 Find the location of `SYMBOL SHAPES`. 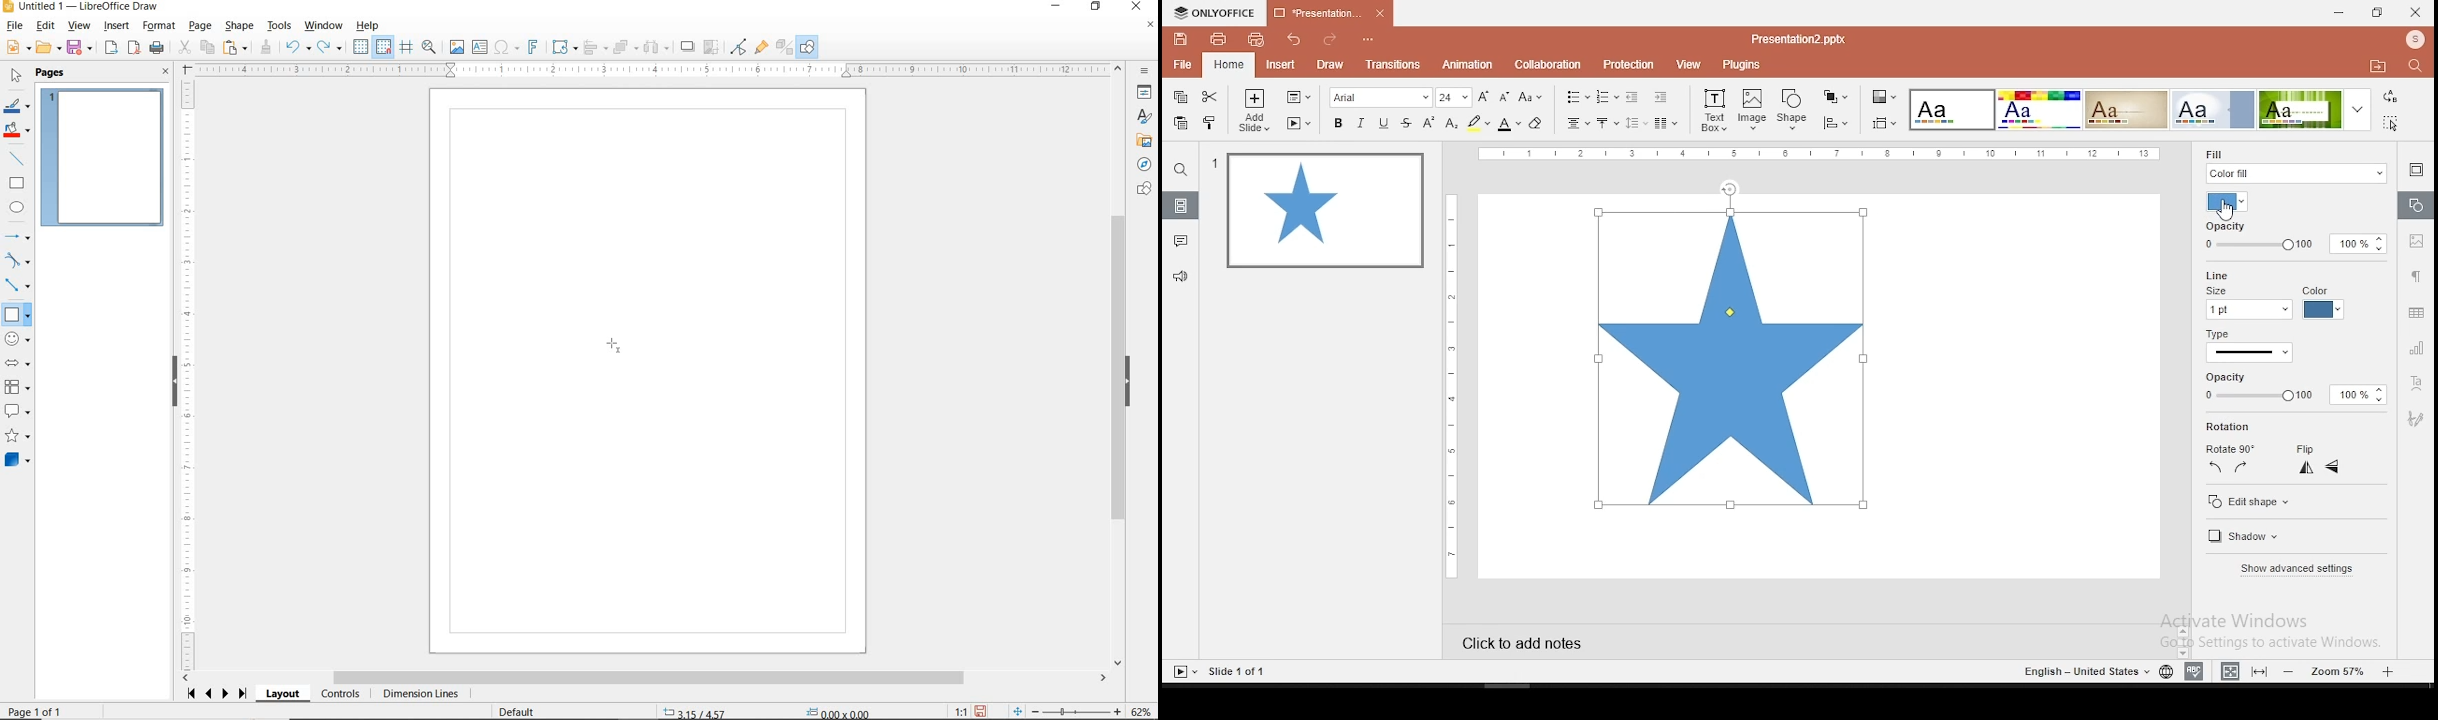

SYMBOL SHAPES is located at coordinates (18, 337).